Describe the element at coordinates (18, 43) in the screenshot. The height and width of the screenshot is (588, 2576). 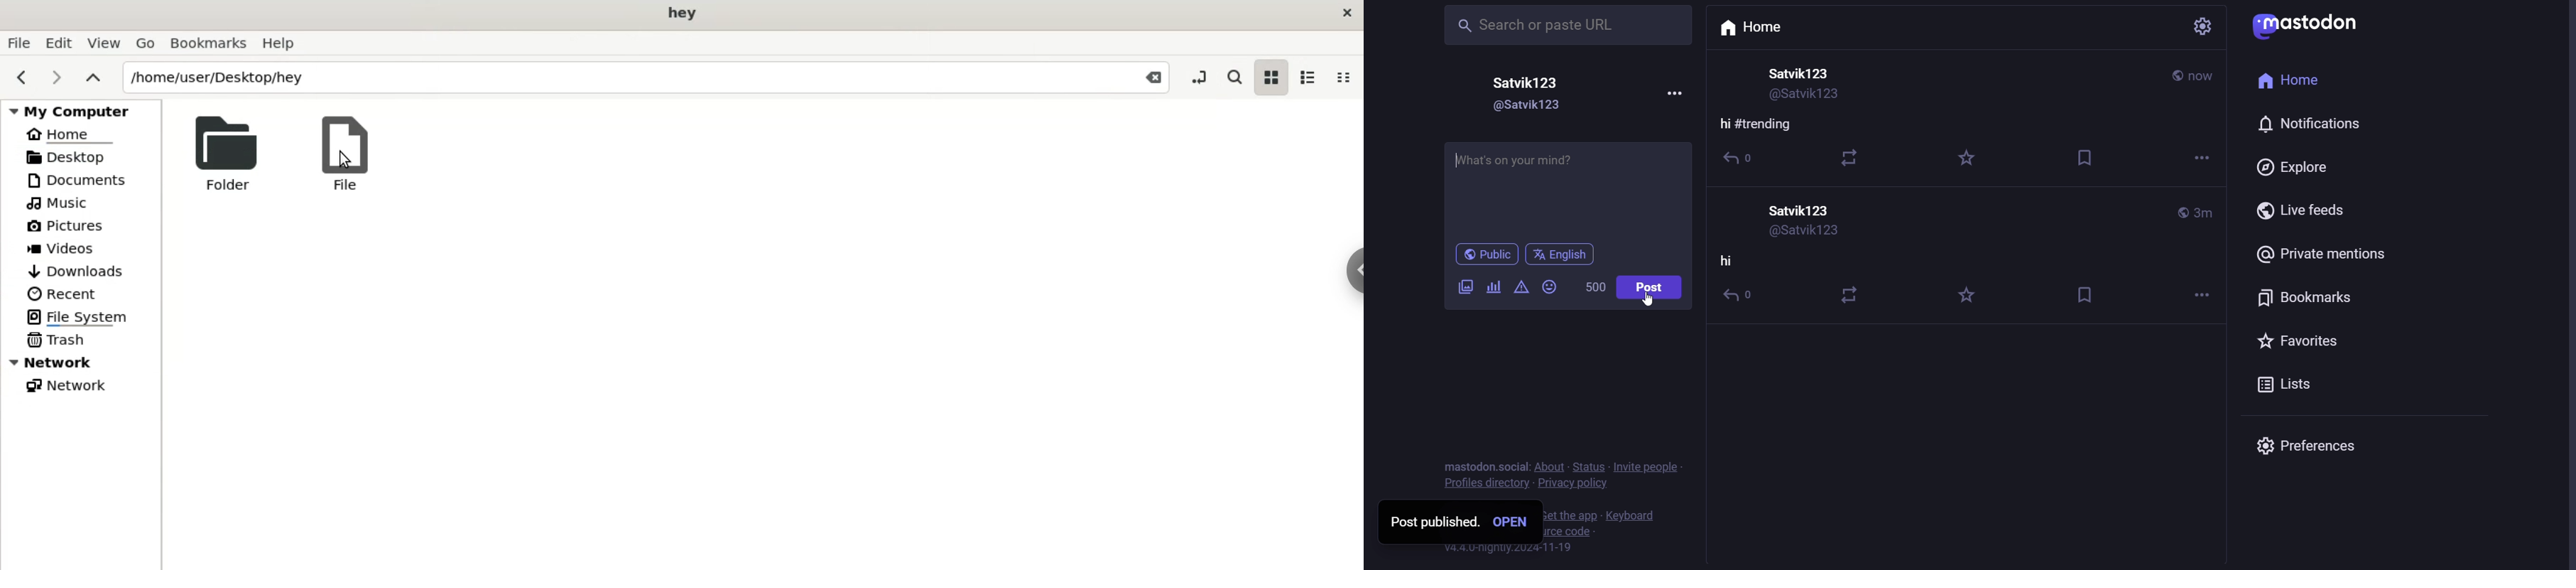
I see `file ` at that location.